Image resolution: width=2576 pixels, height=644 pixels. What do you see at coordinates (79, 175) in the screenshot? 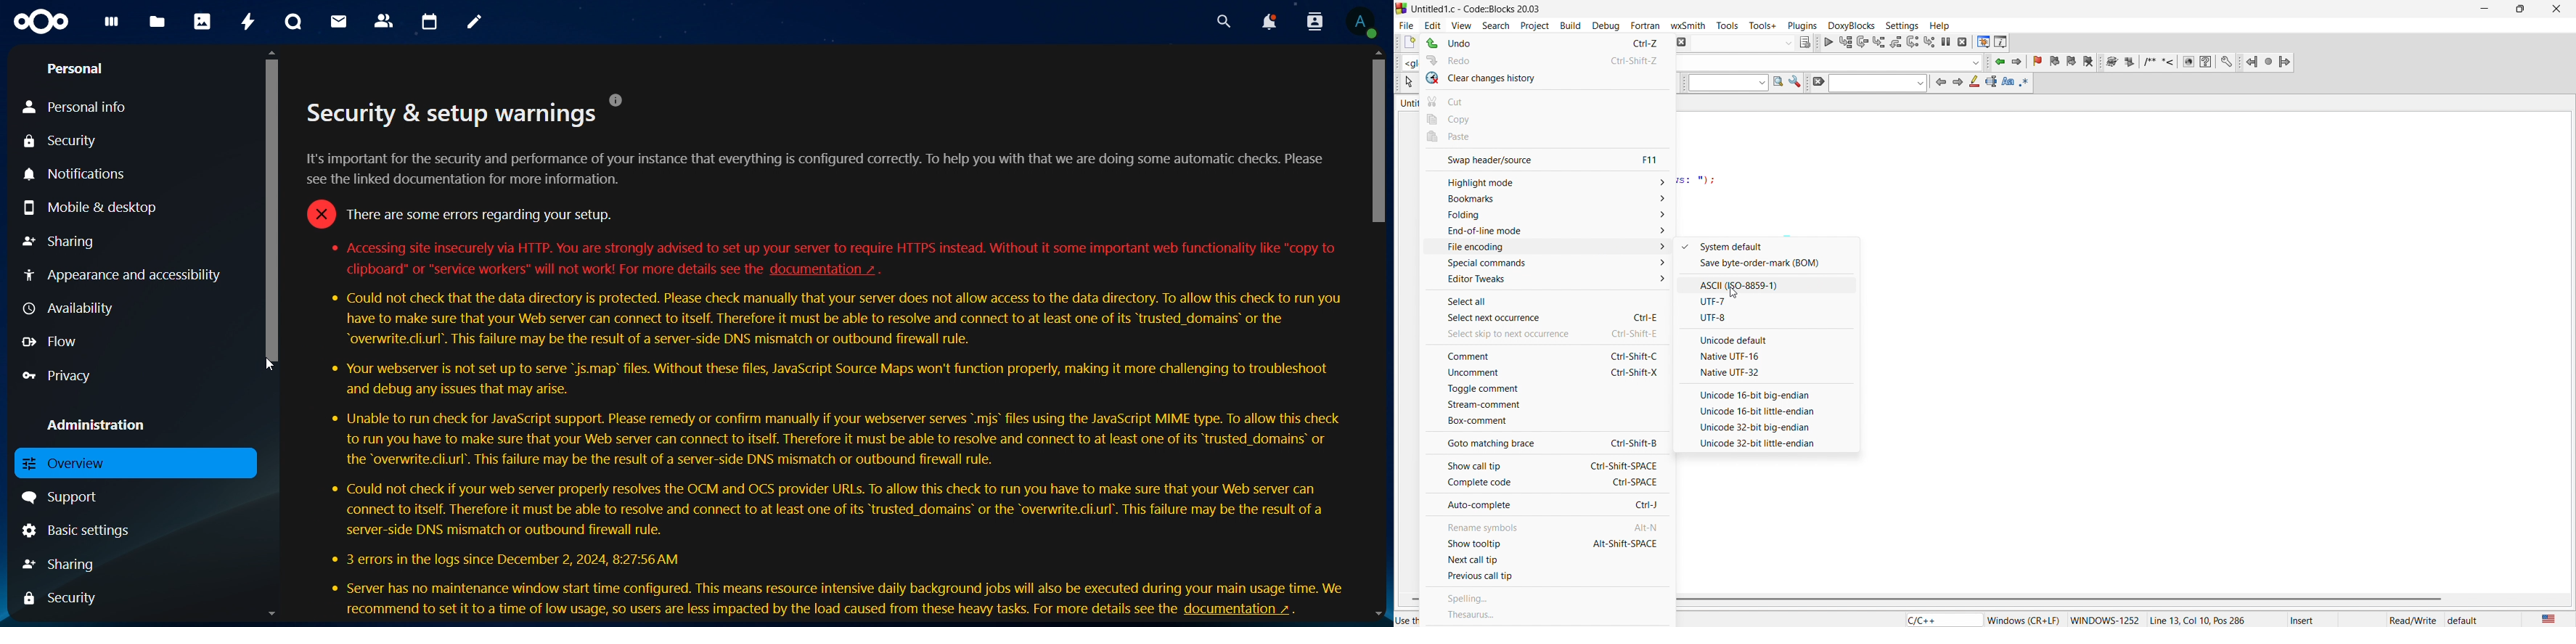
I see `notifications` at bounding box center [79, 175].